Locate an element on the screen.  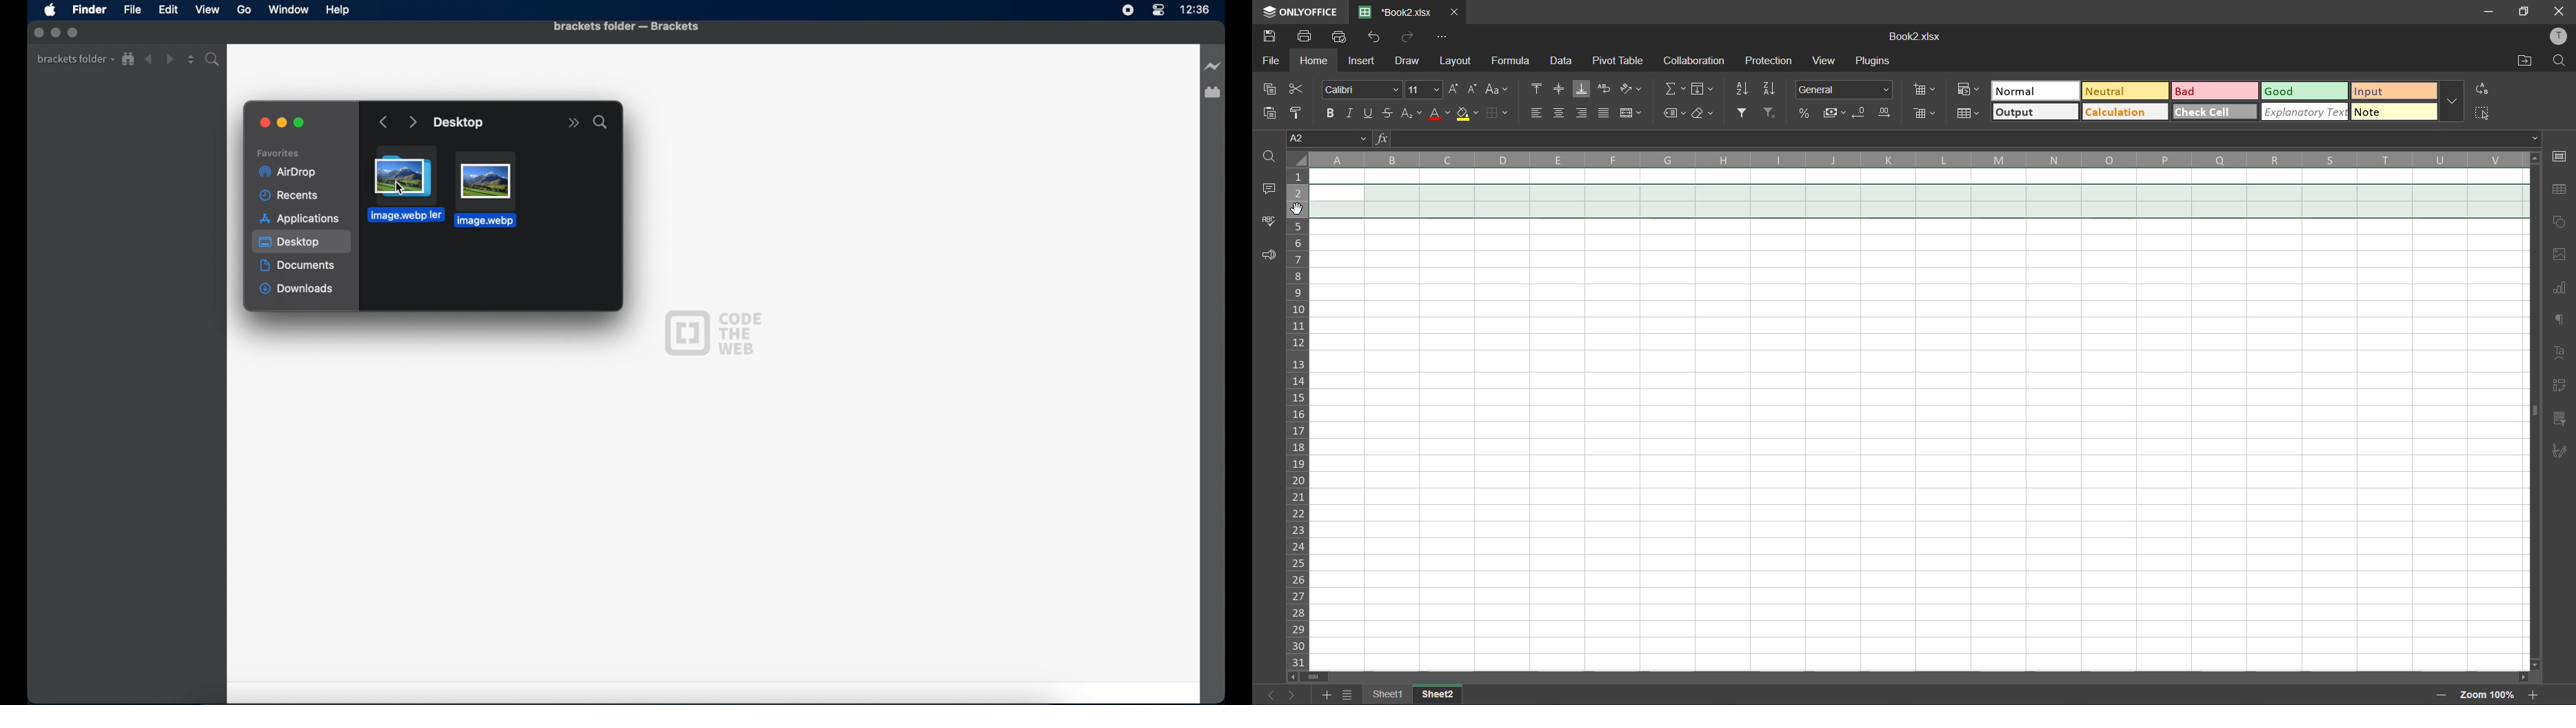
feedback is located at coordinates (1270, 257).